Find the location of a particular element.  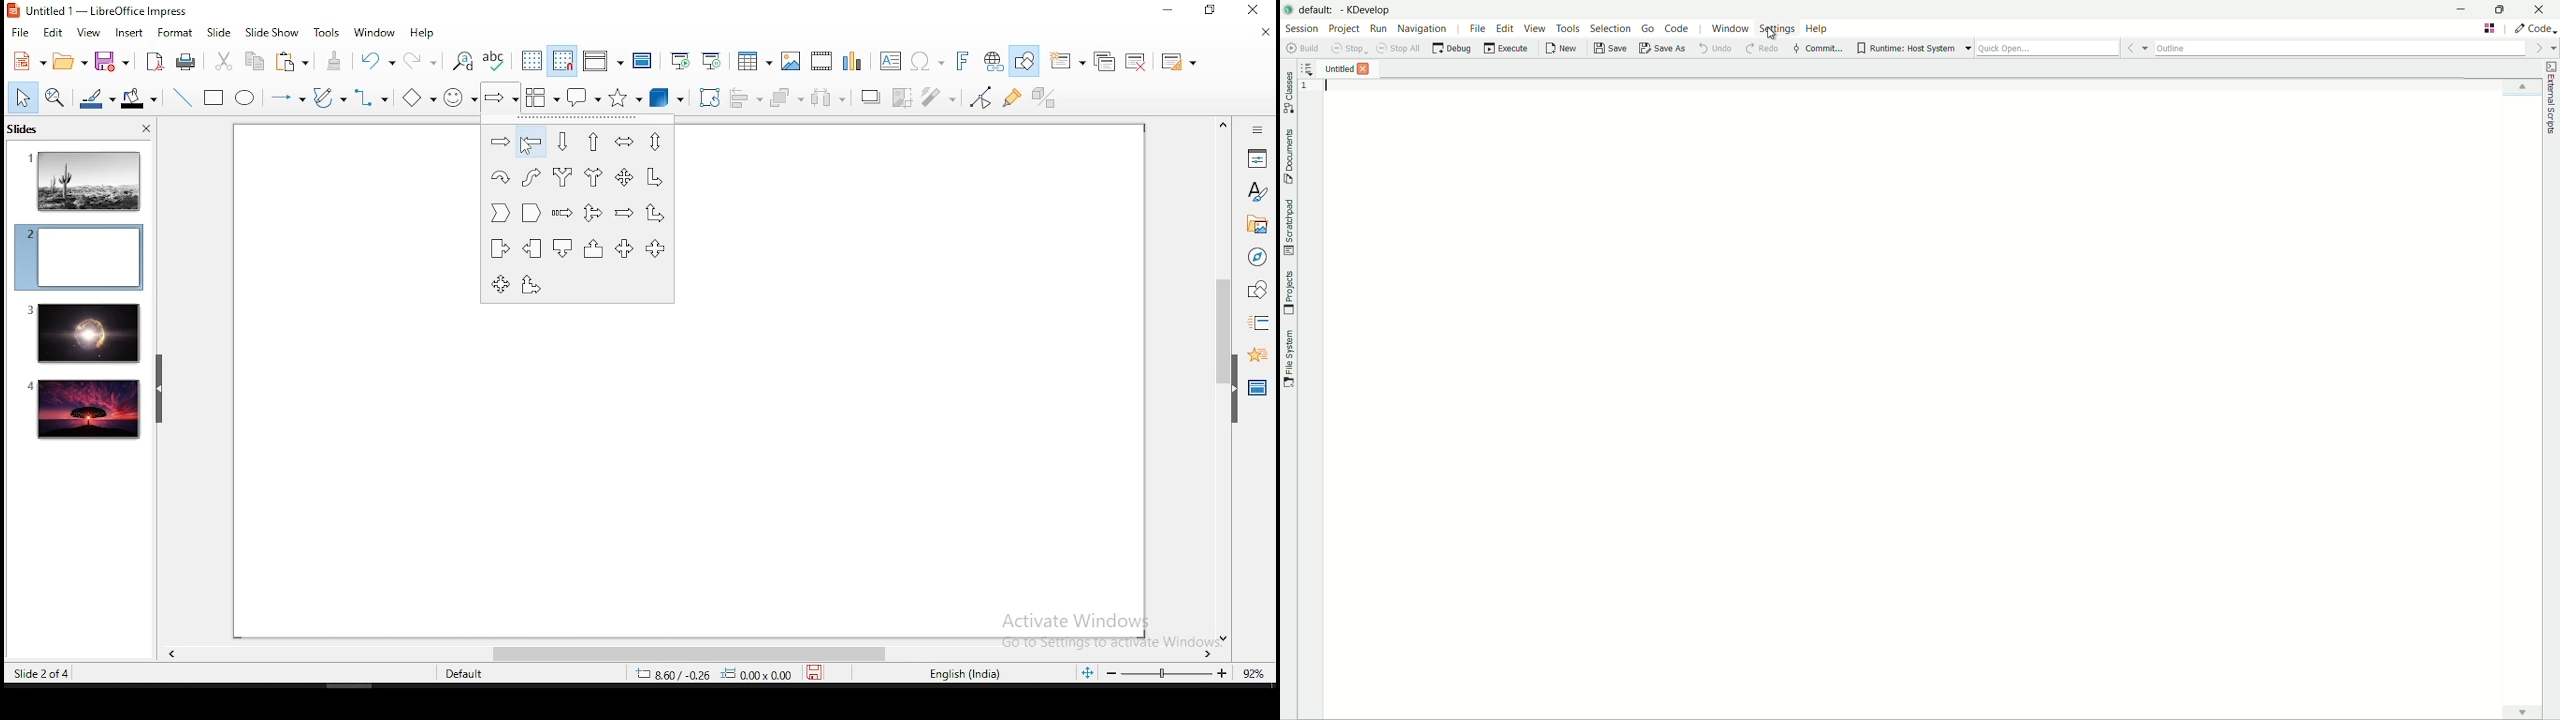

properties is located at coordinates (1257, 157).